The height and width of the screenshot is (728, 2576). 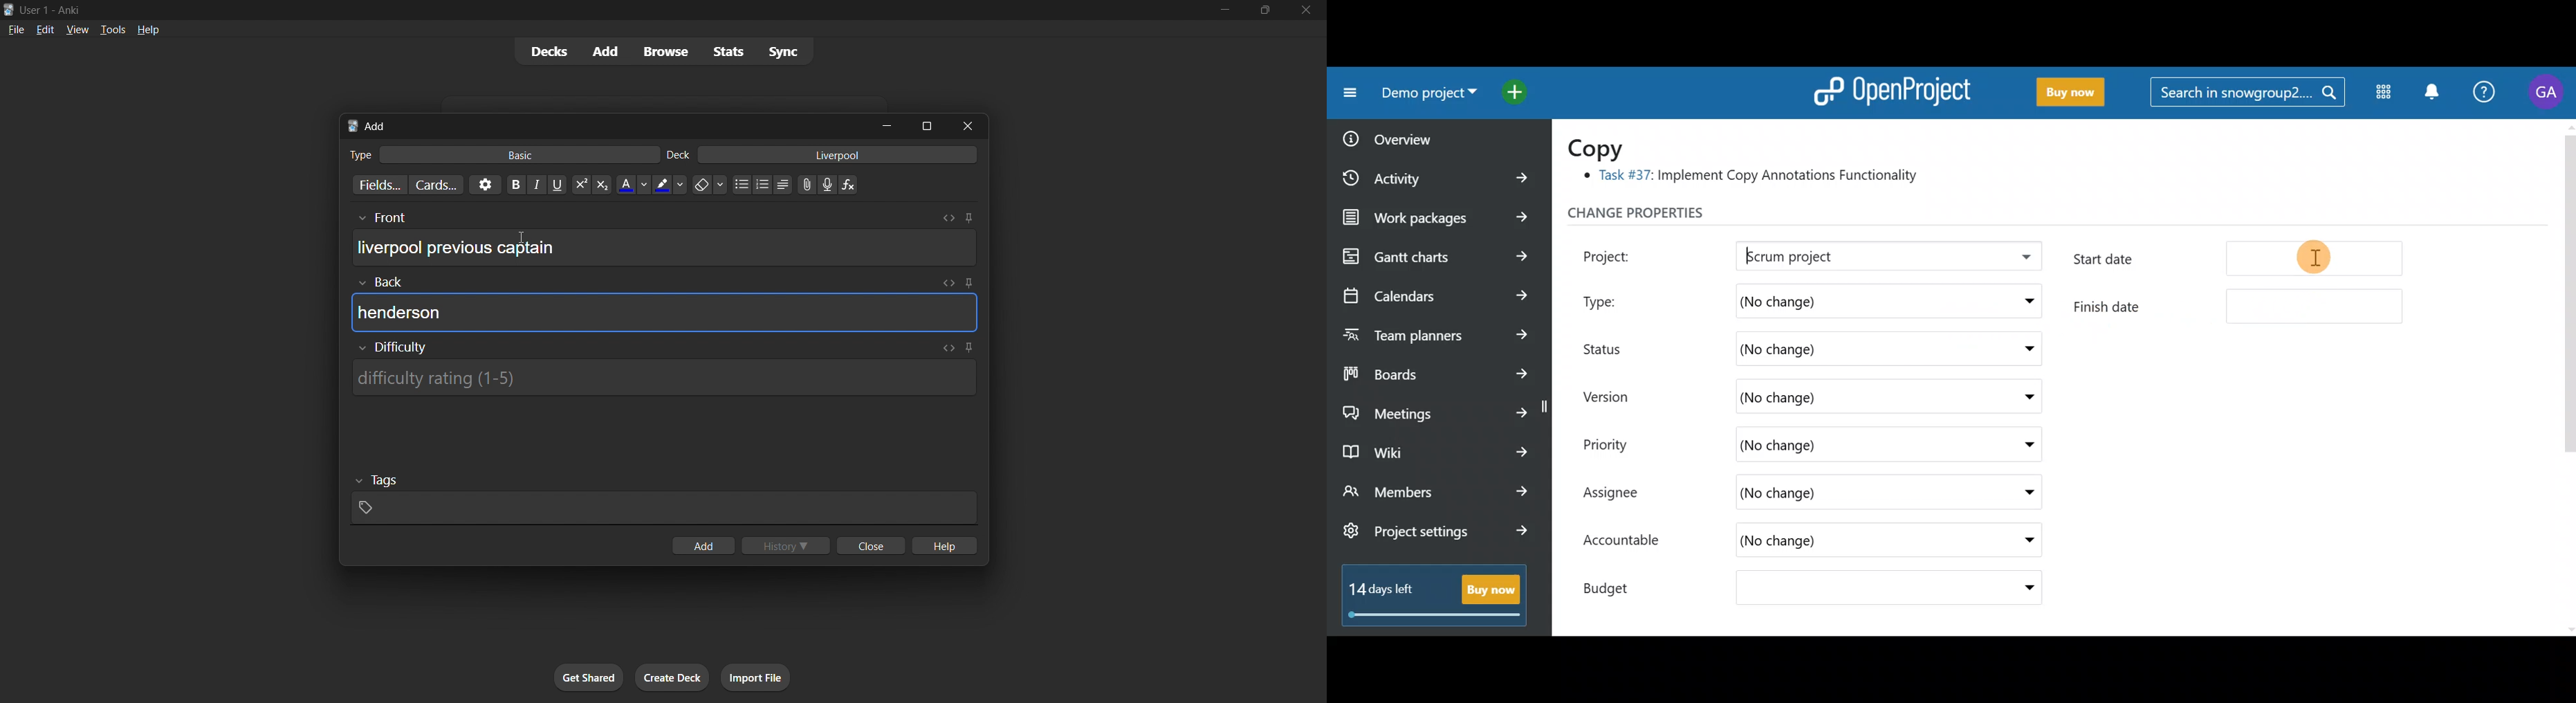 I want to click on text highlight color, so click(x=670, y=184).